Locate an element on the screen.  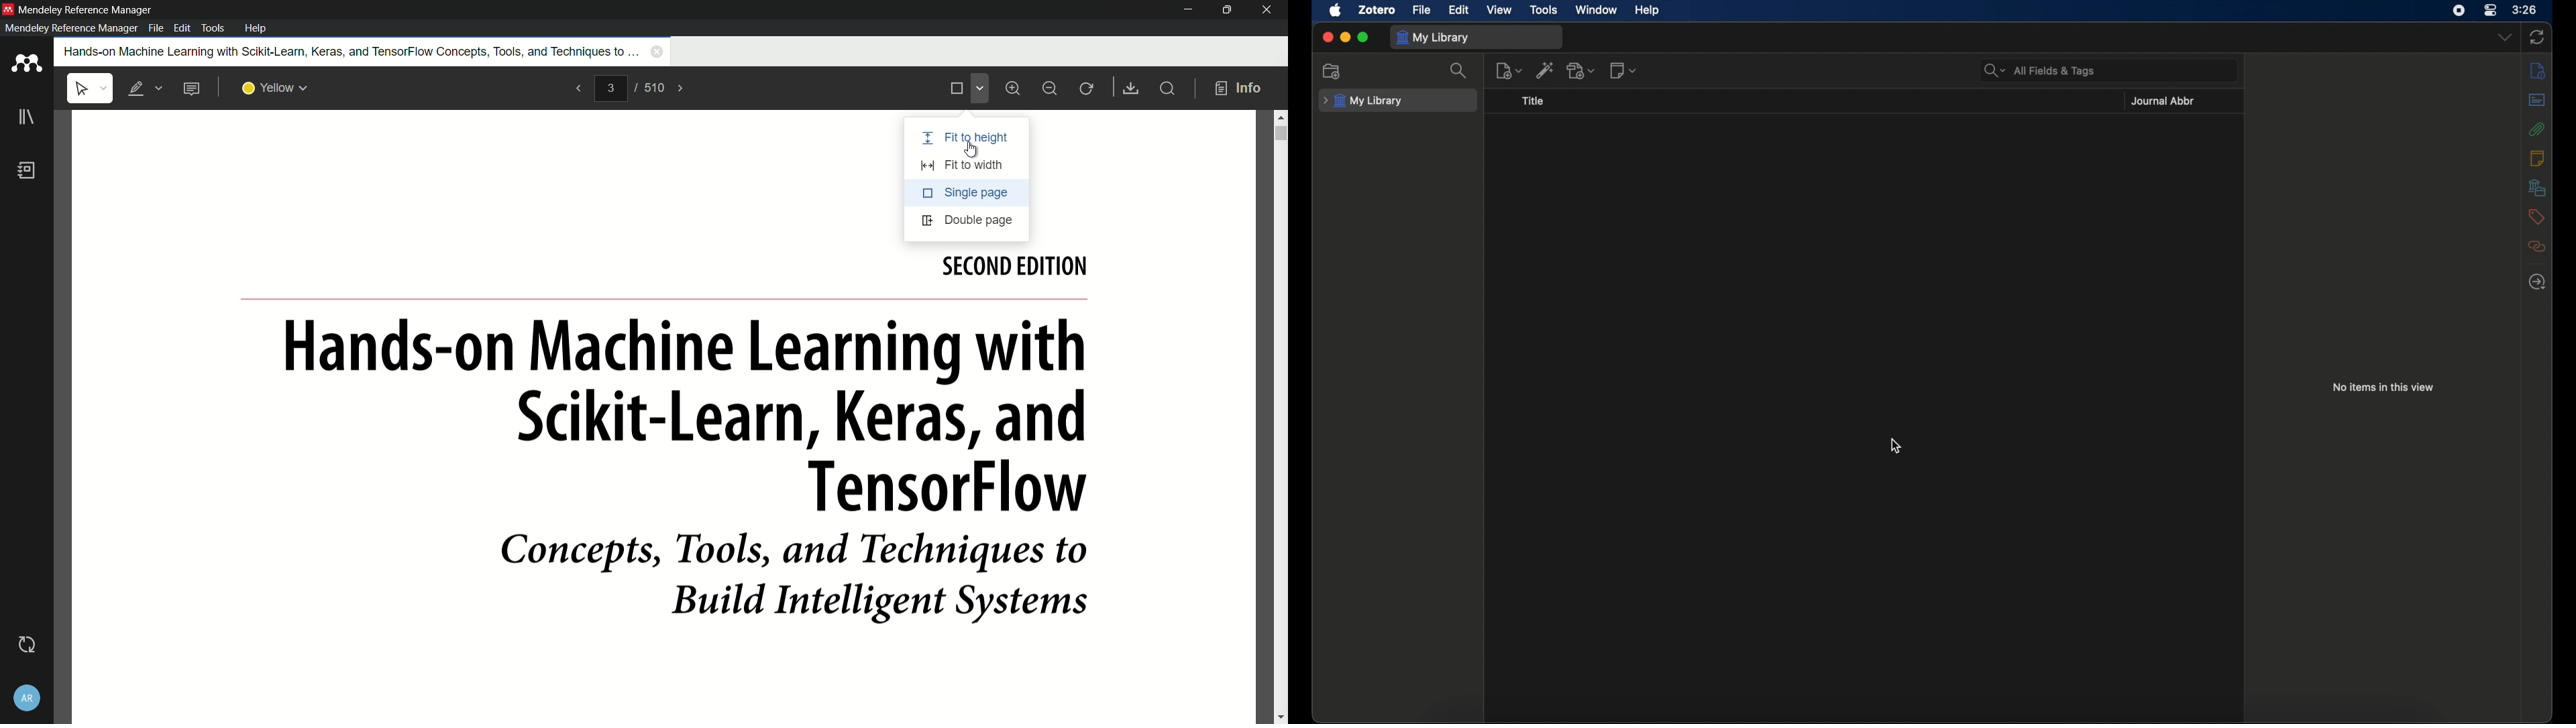
fit to width is located at coordinates (967, 164).